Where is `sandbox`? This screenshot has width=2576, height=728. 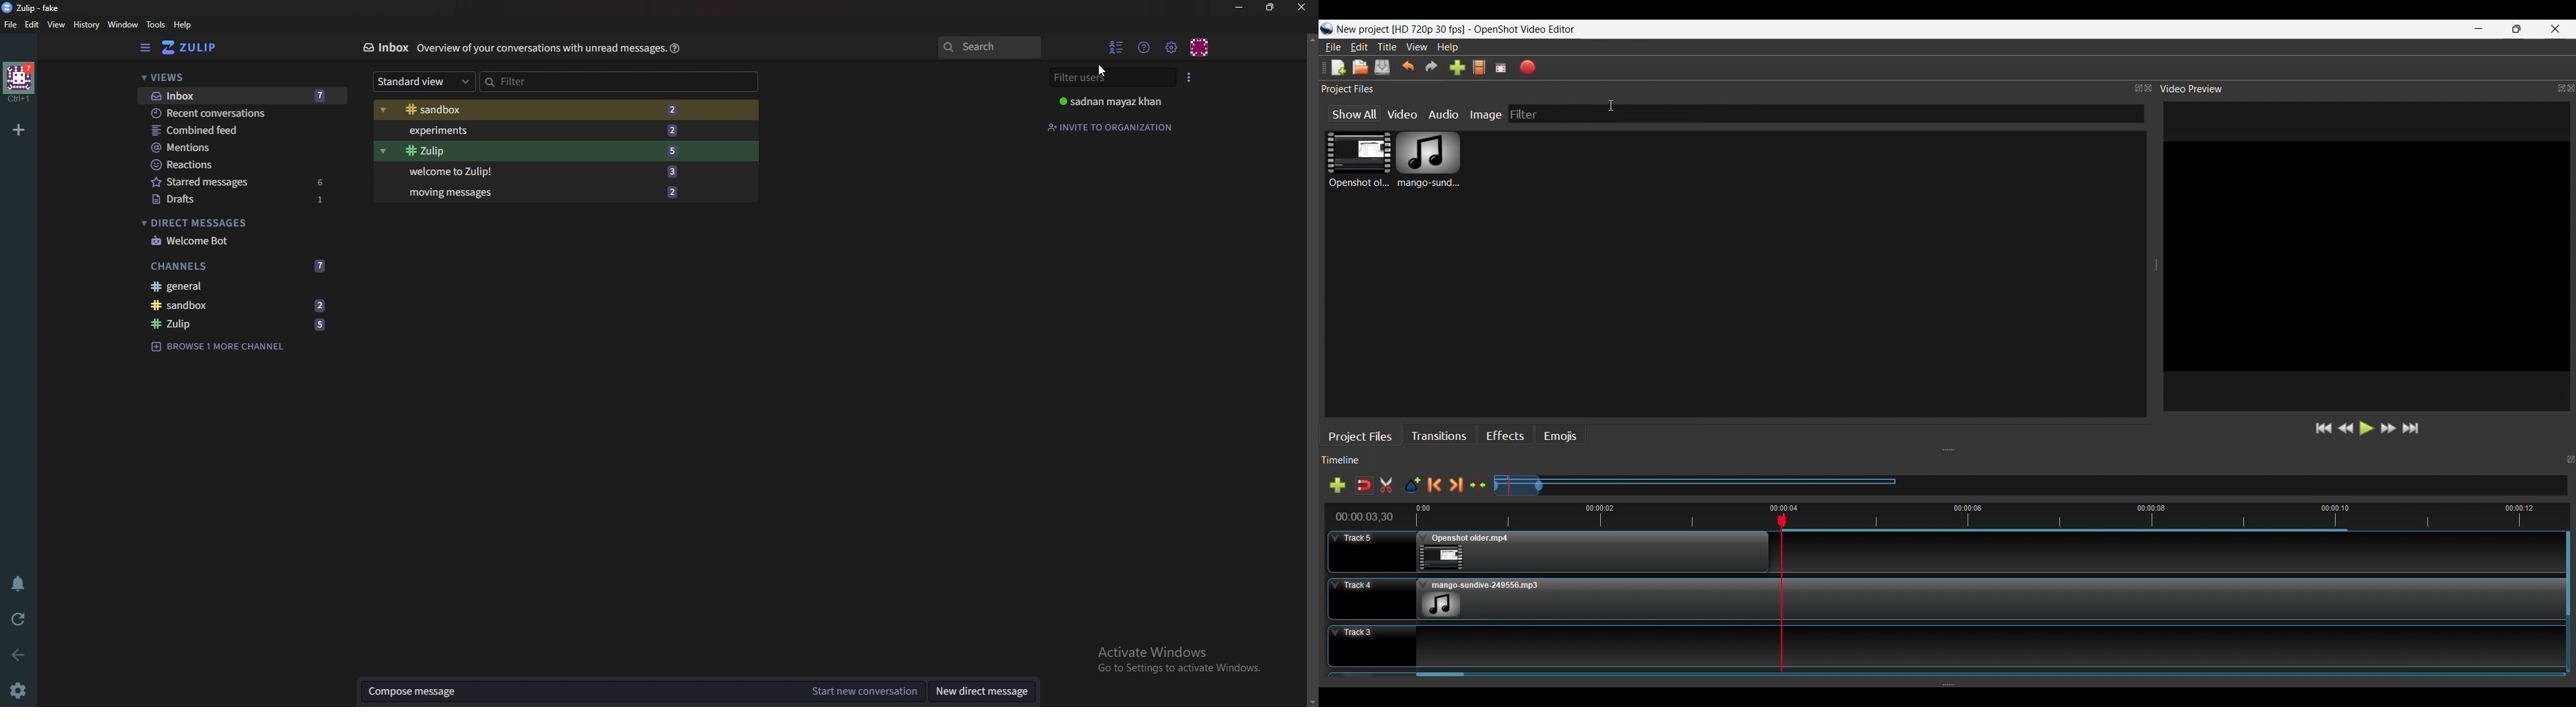
sandbox is located at coordinates (244, 305).